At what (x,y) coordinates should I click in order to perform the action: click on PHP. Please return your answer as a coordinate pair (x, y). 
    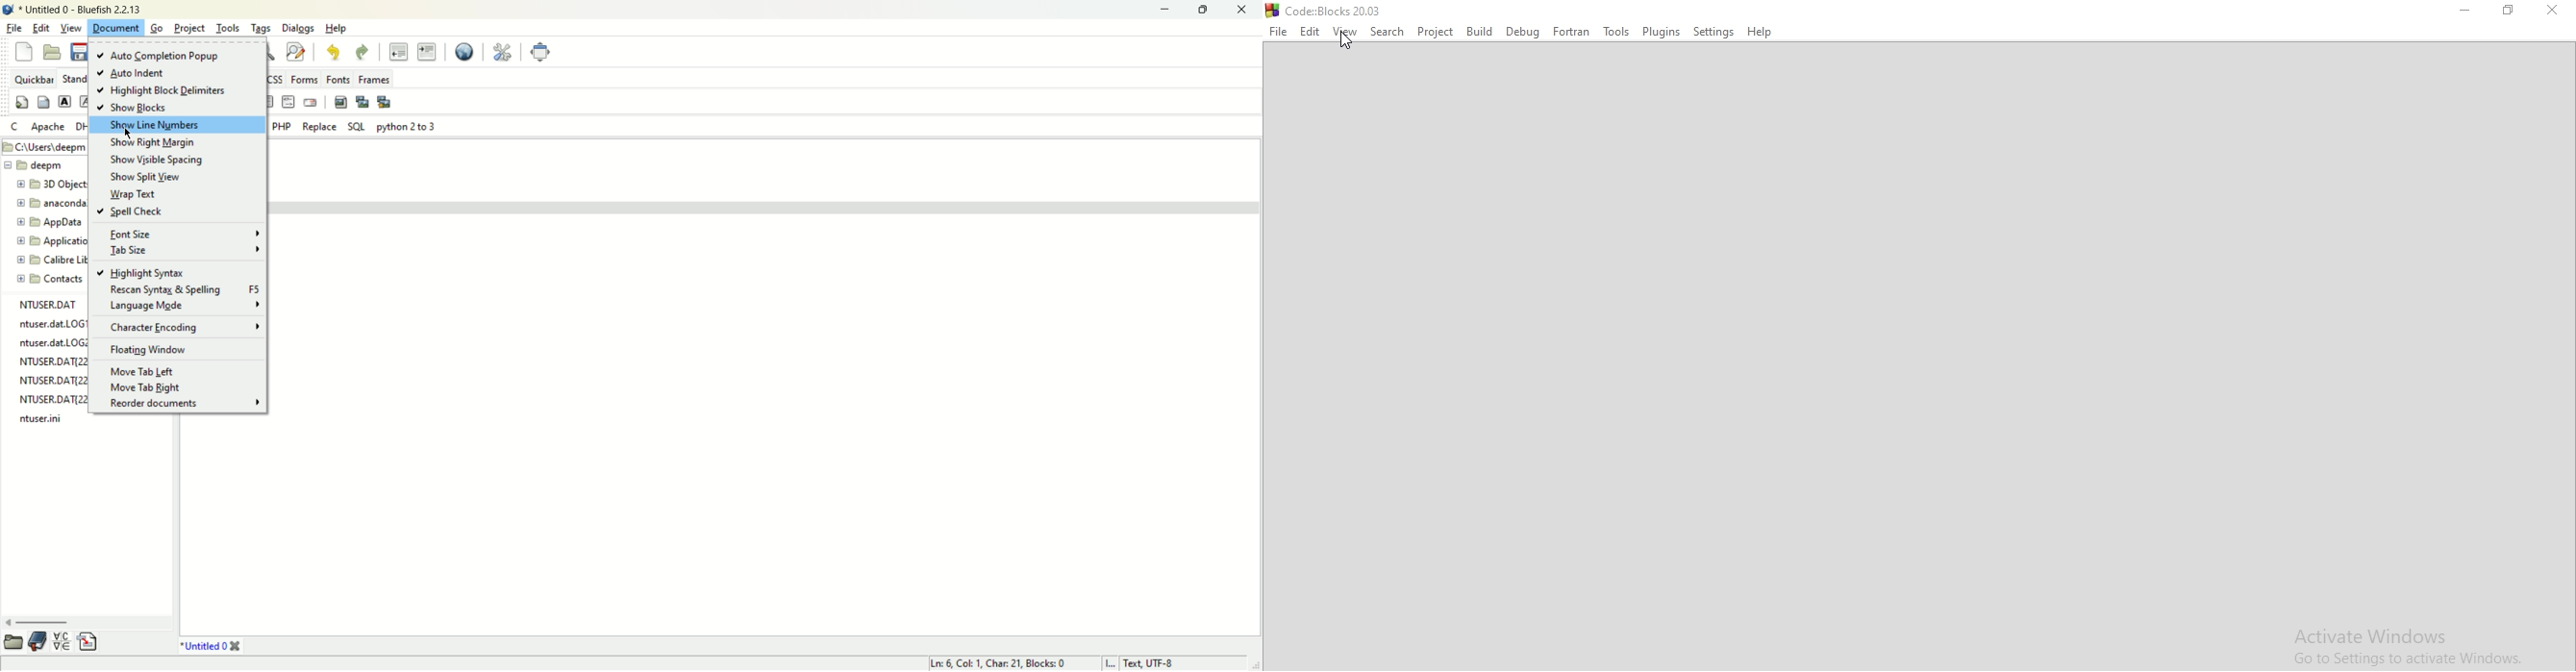
    Looking at the image, I should click on (281, 128).